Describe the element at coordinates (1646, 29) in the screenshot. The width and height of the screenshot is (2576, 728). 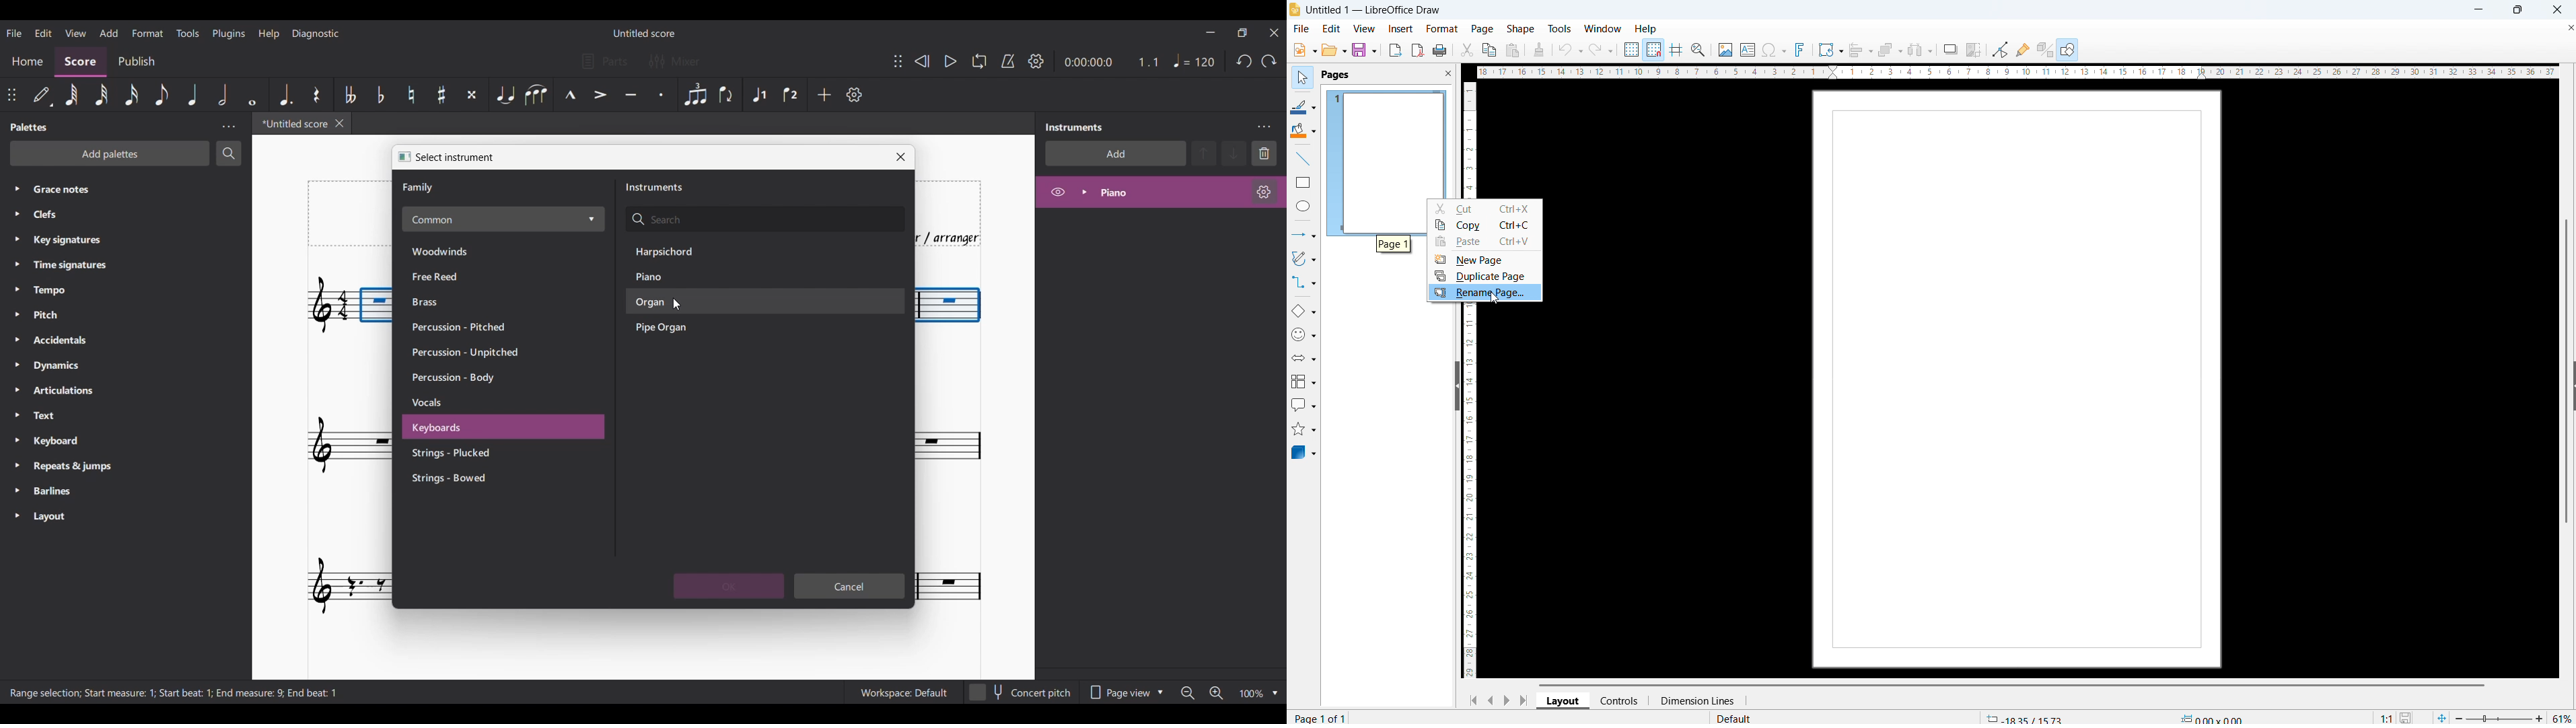
I see `help` at that location.